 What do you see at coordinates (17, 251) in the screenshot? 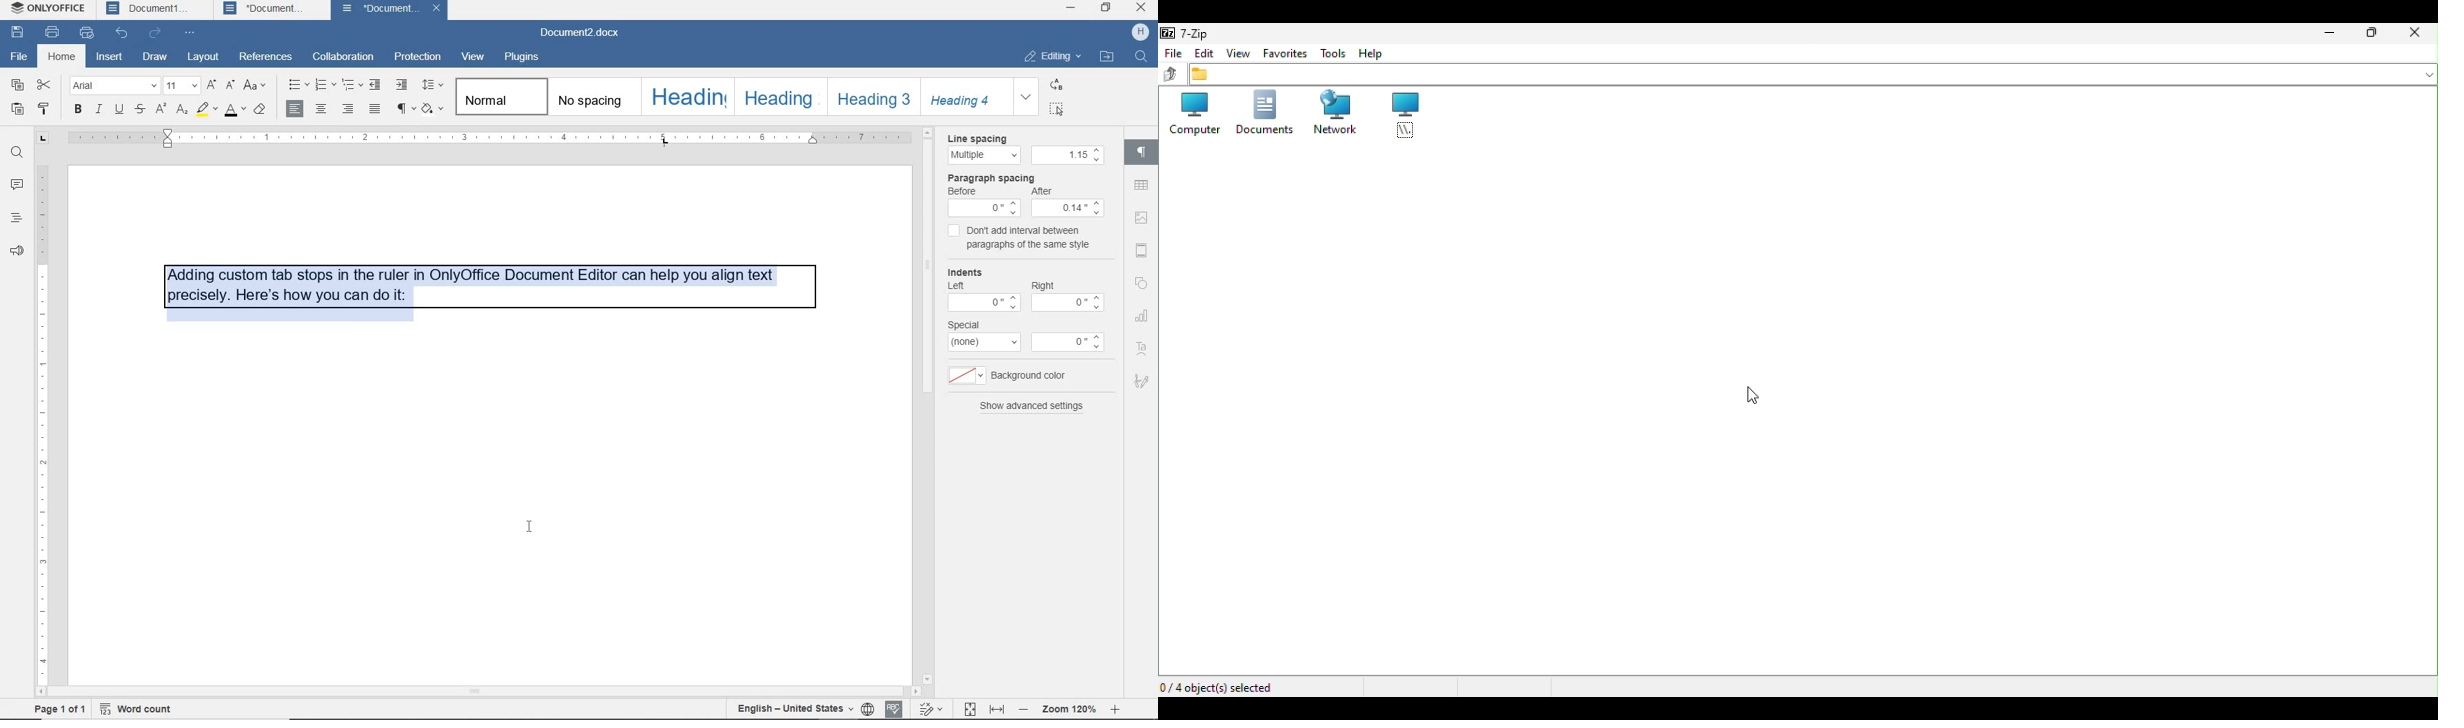
I see `feedback & support` at bounding box center [17, 251].